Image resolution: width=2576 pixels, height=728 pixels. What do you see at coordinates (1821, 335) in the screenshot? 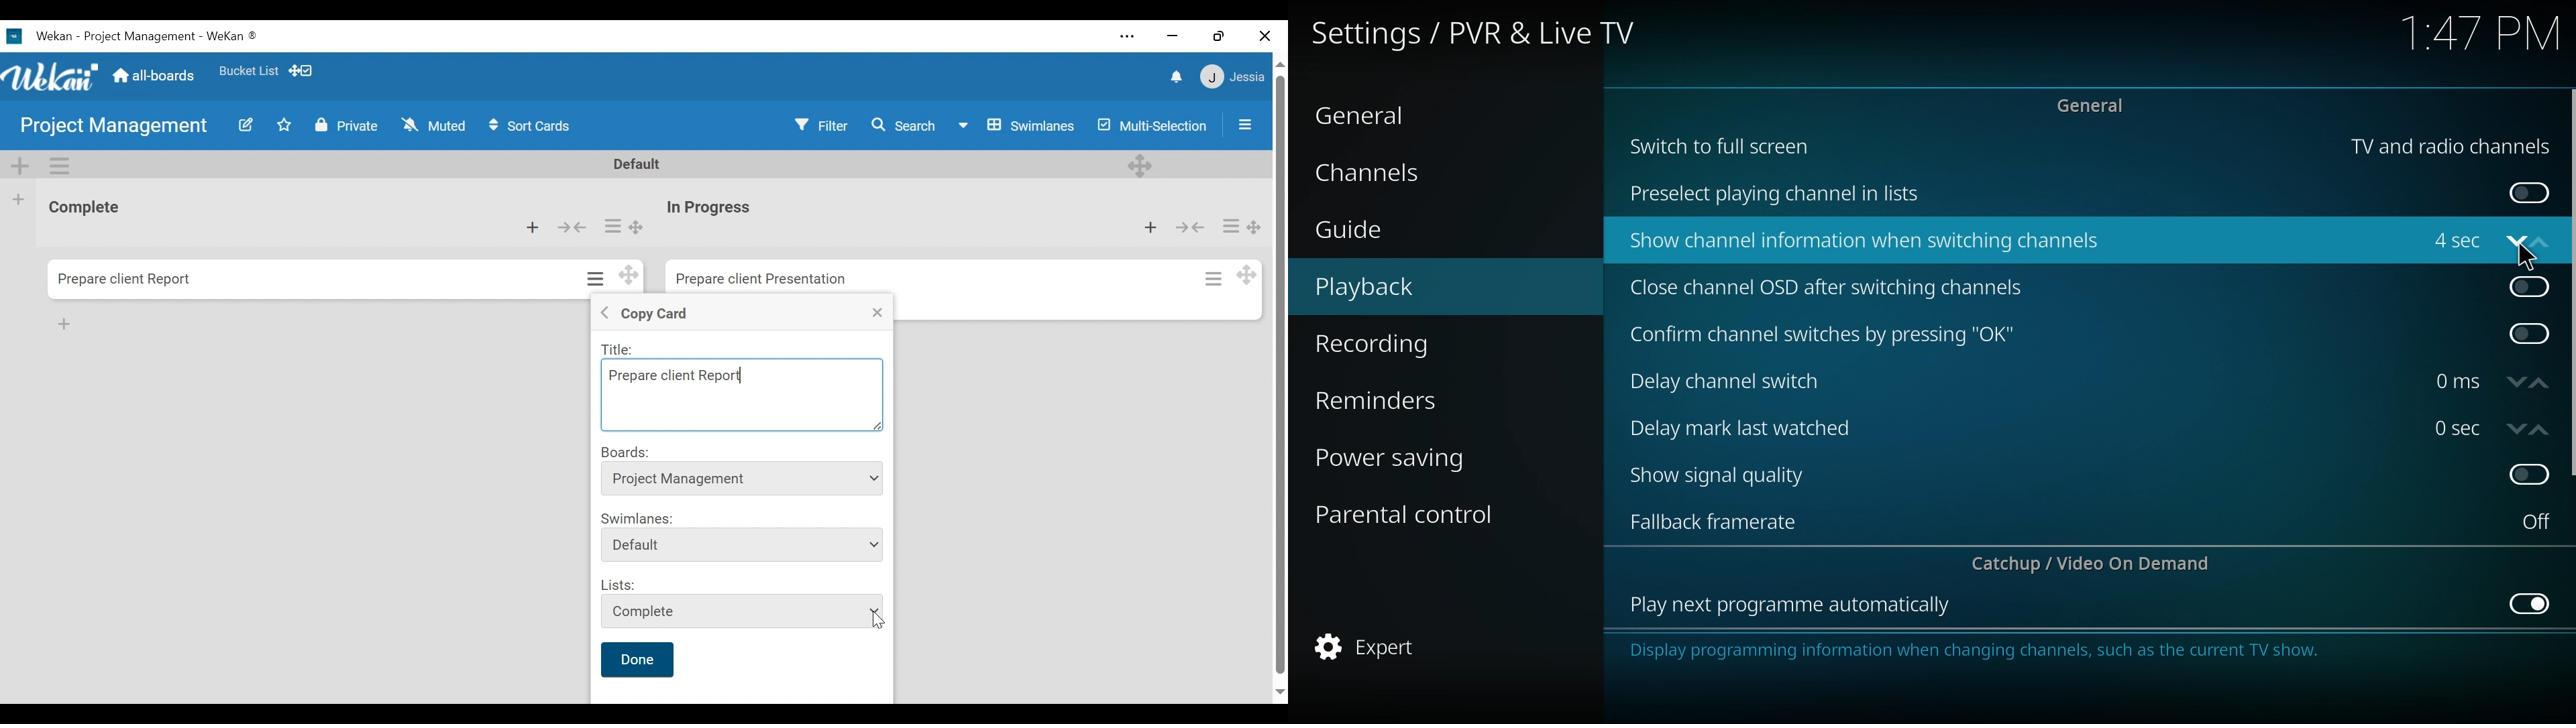
I see `confirm channel switches by pressing ok` at bounding box center [1821, 335].